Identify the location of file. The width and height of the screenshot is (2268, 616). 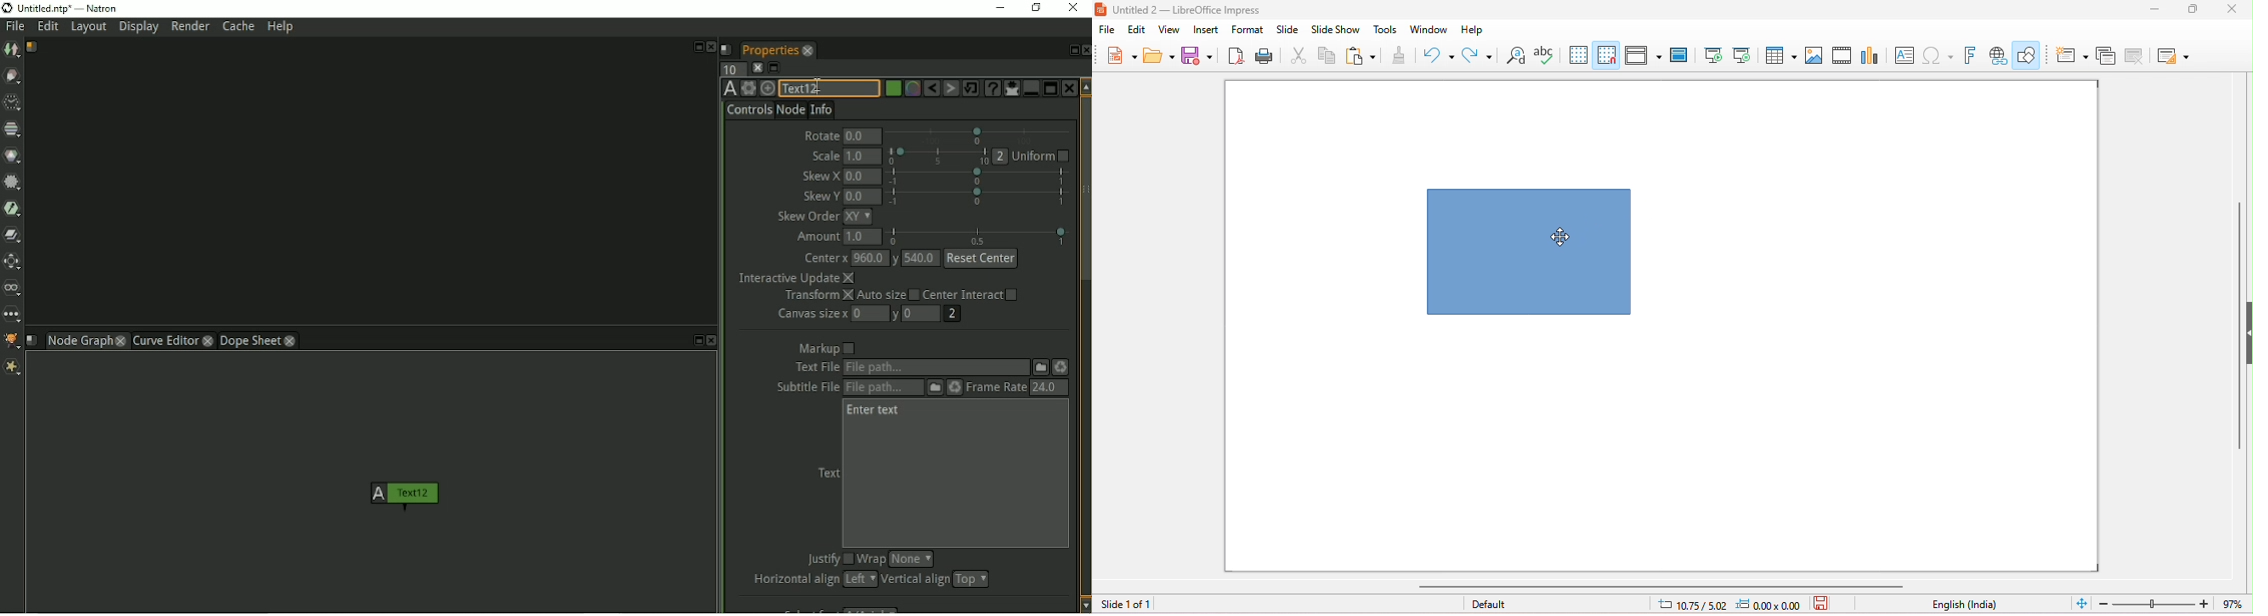
(1106, 30).